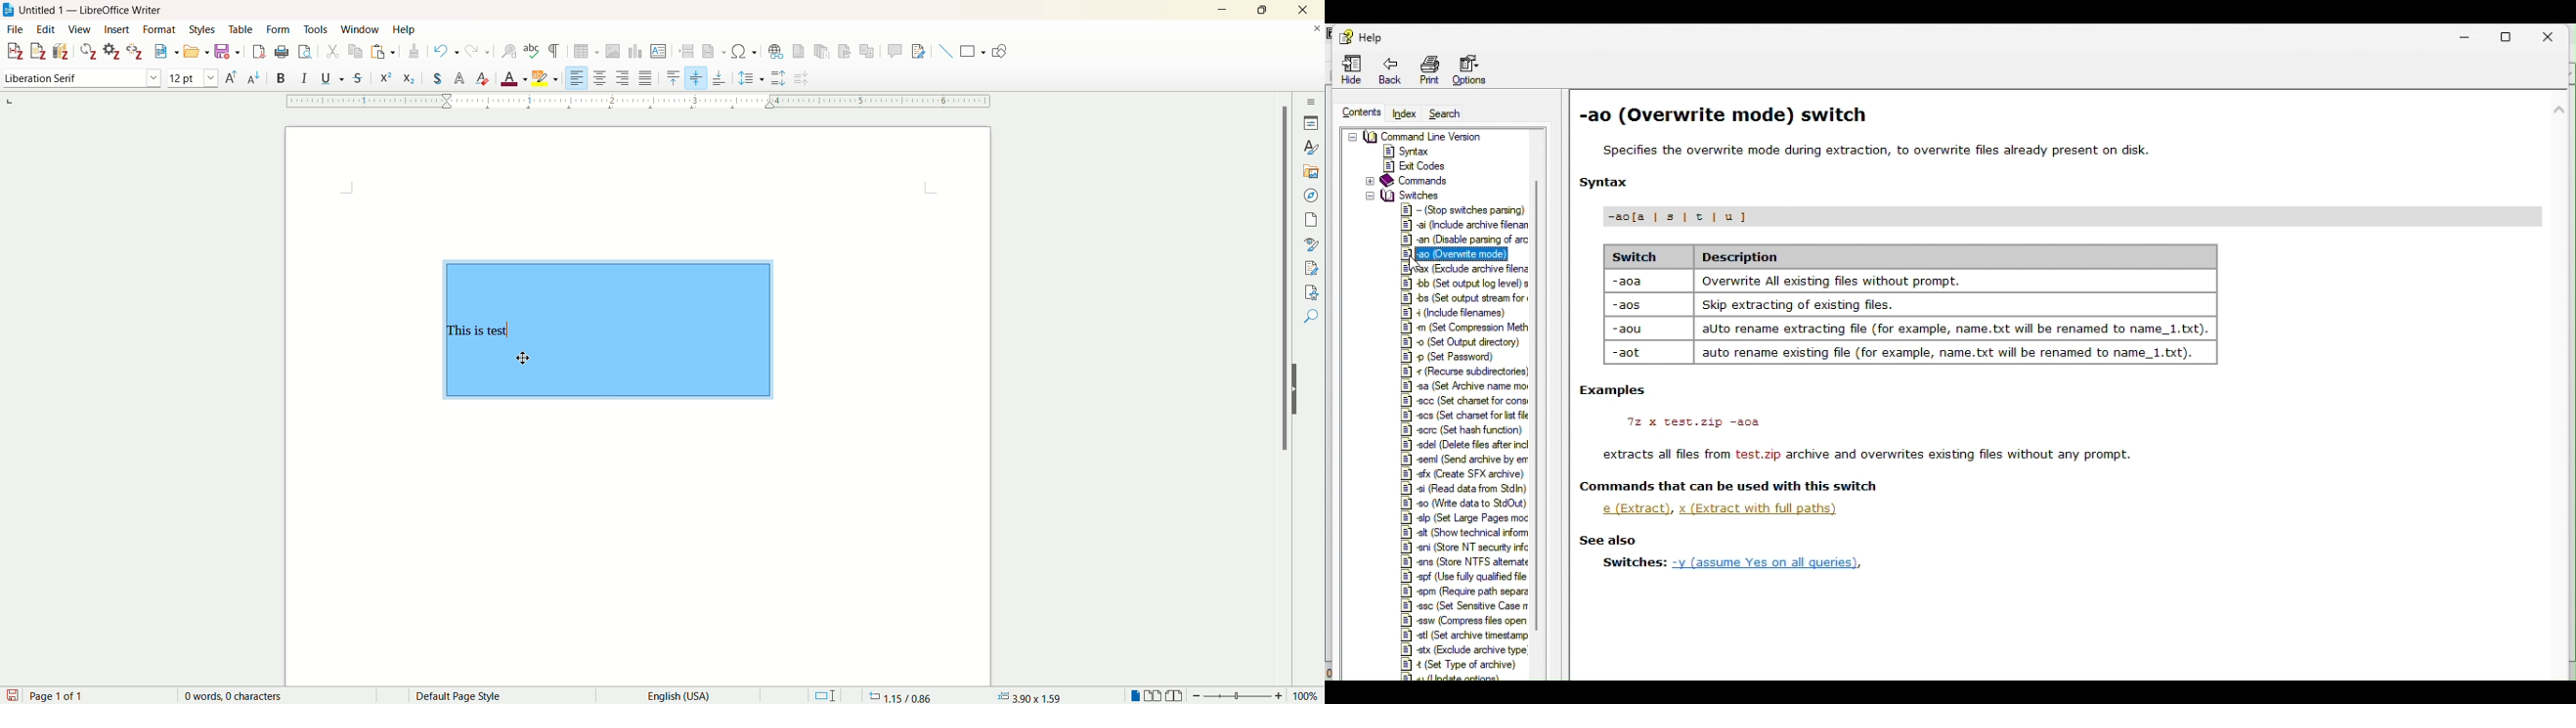  I want to click on save, so click(228, 51).